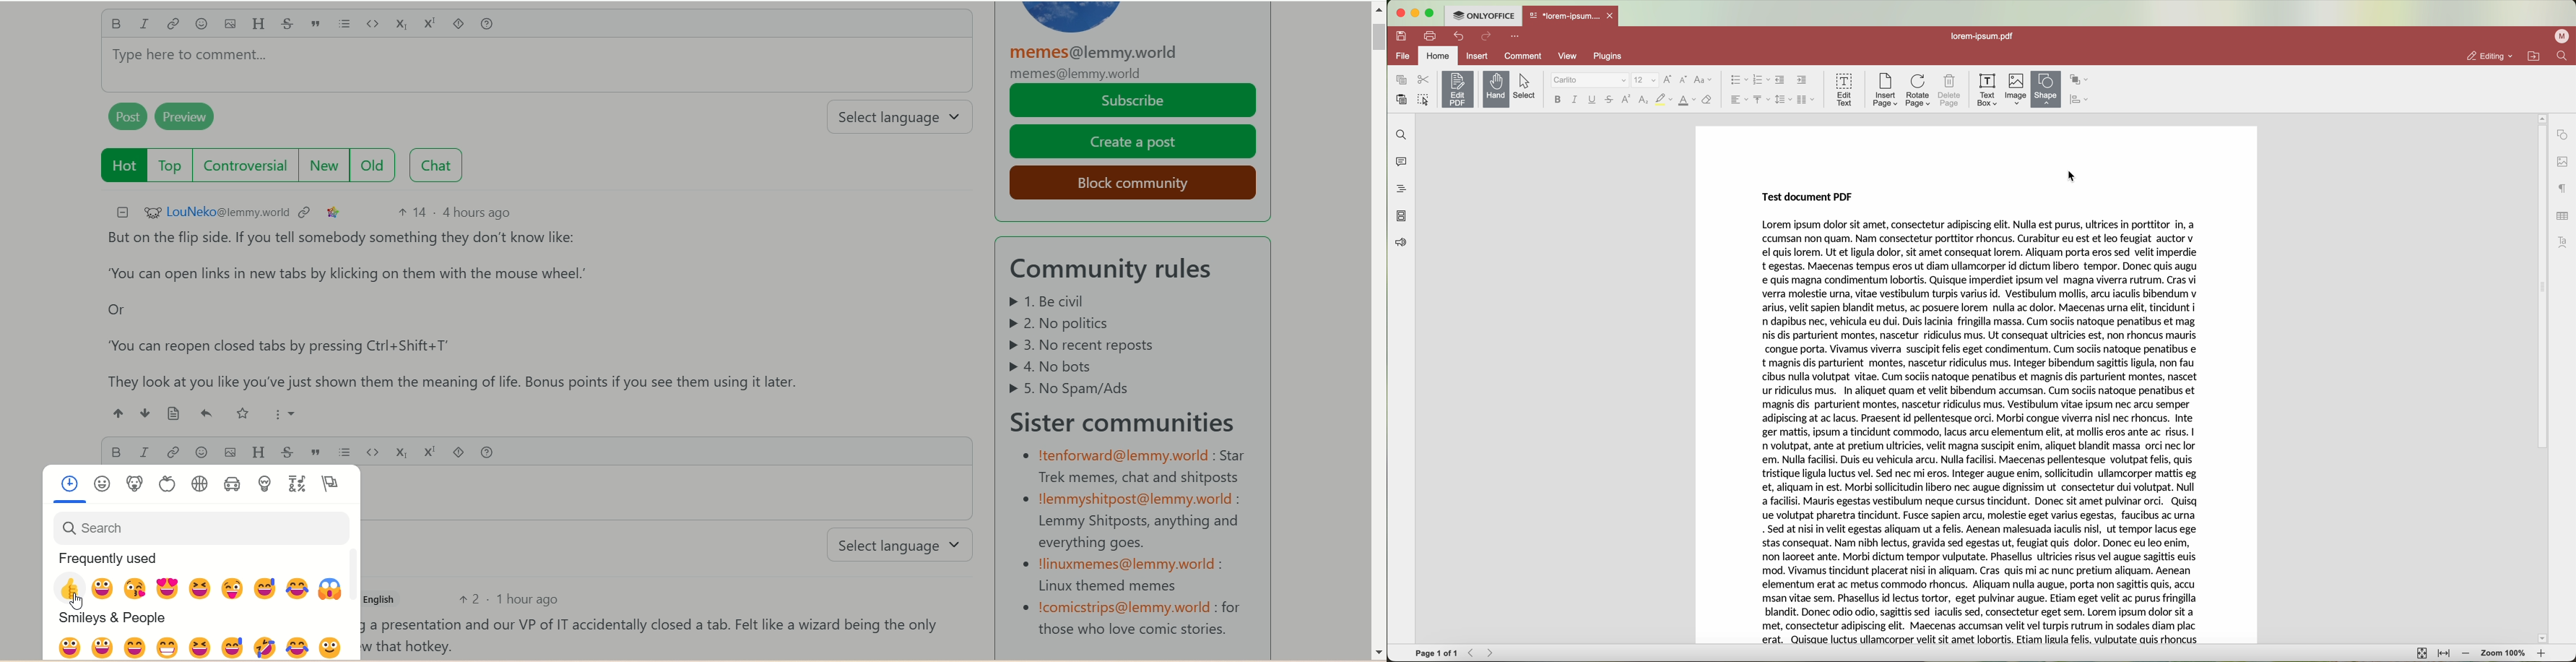  What do you see at coordinates (2445, 654) in the screenshot?
I see `fit to width` at bounding box center [2445, 654].